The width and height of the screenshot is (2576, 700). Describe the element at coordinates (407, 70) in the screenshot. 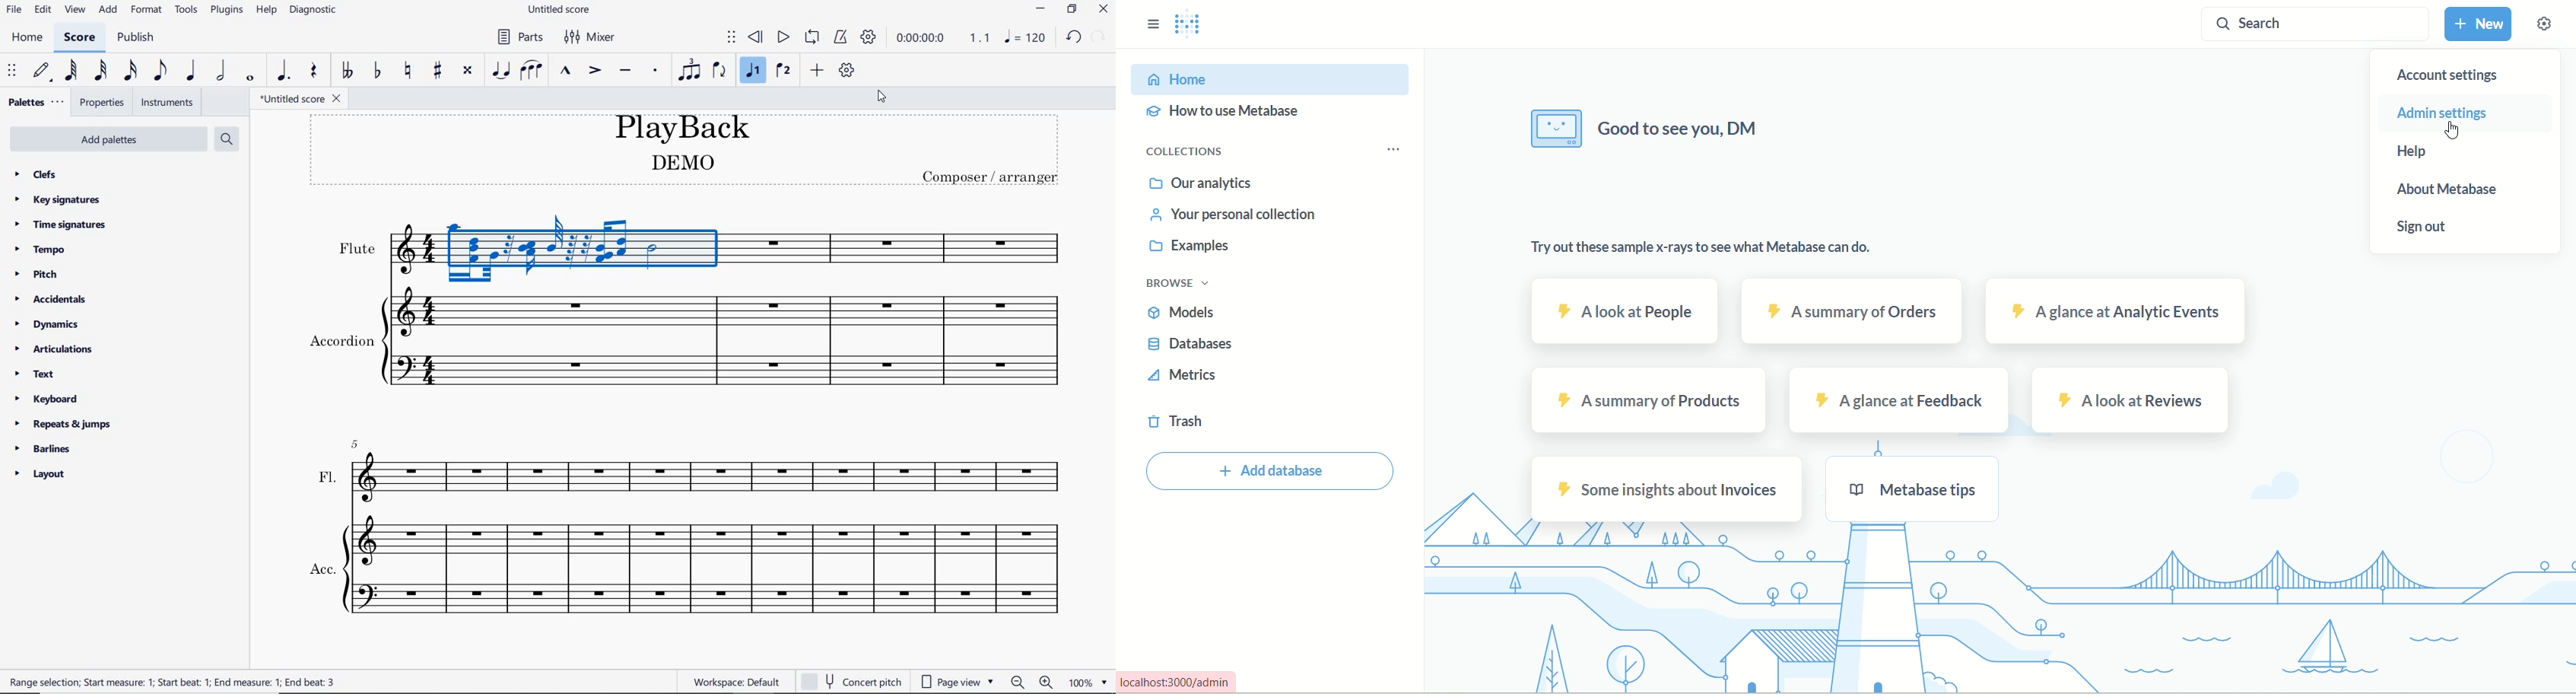

I see `toggle natural` at that location.